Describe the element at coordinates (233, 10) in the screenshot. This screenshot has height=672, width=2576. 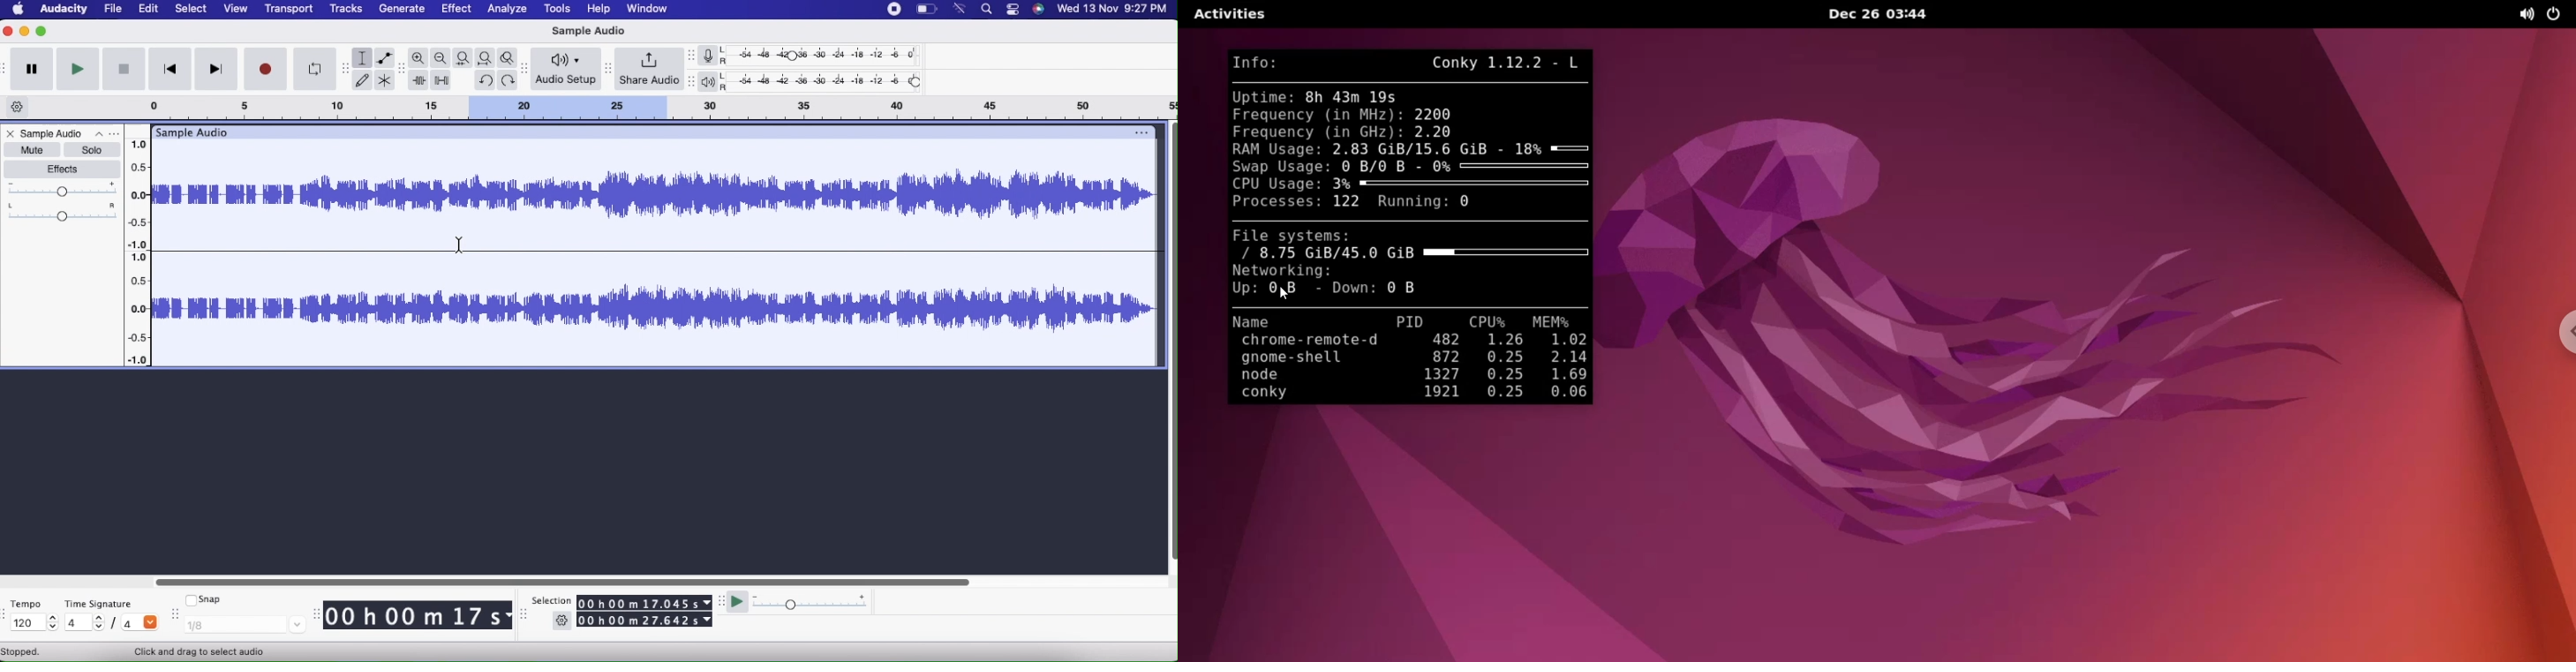
I see `View` at that location.